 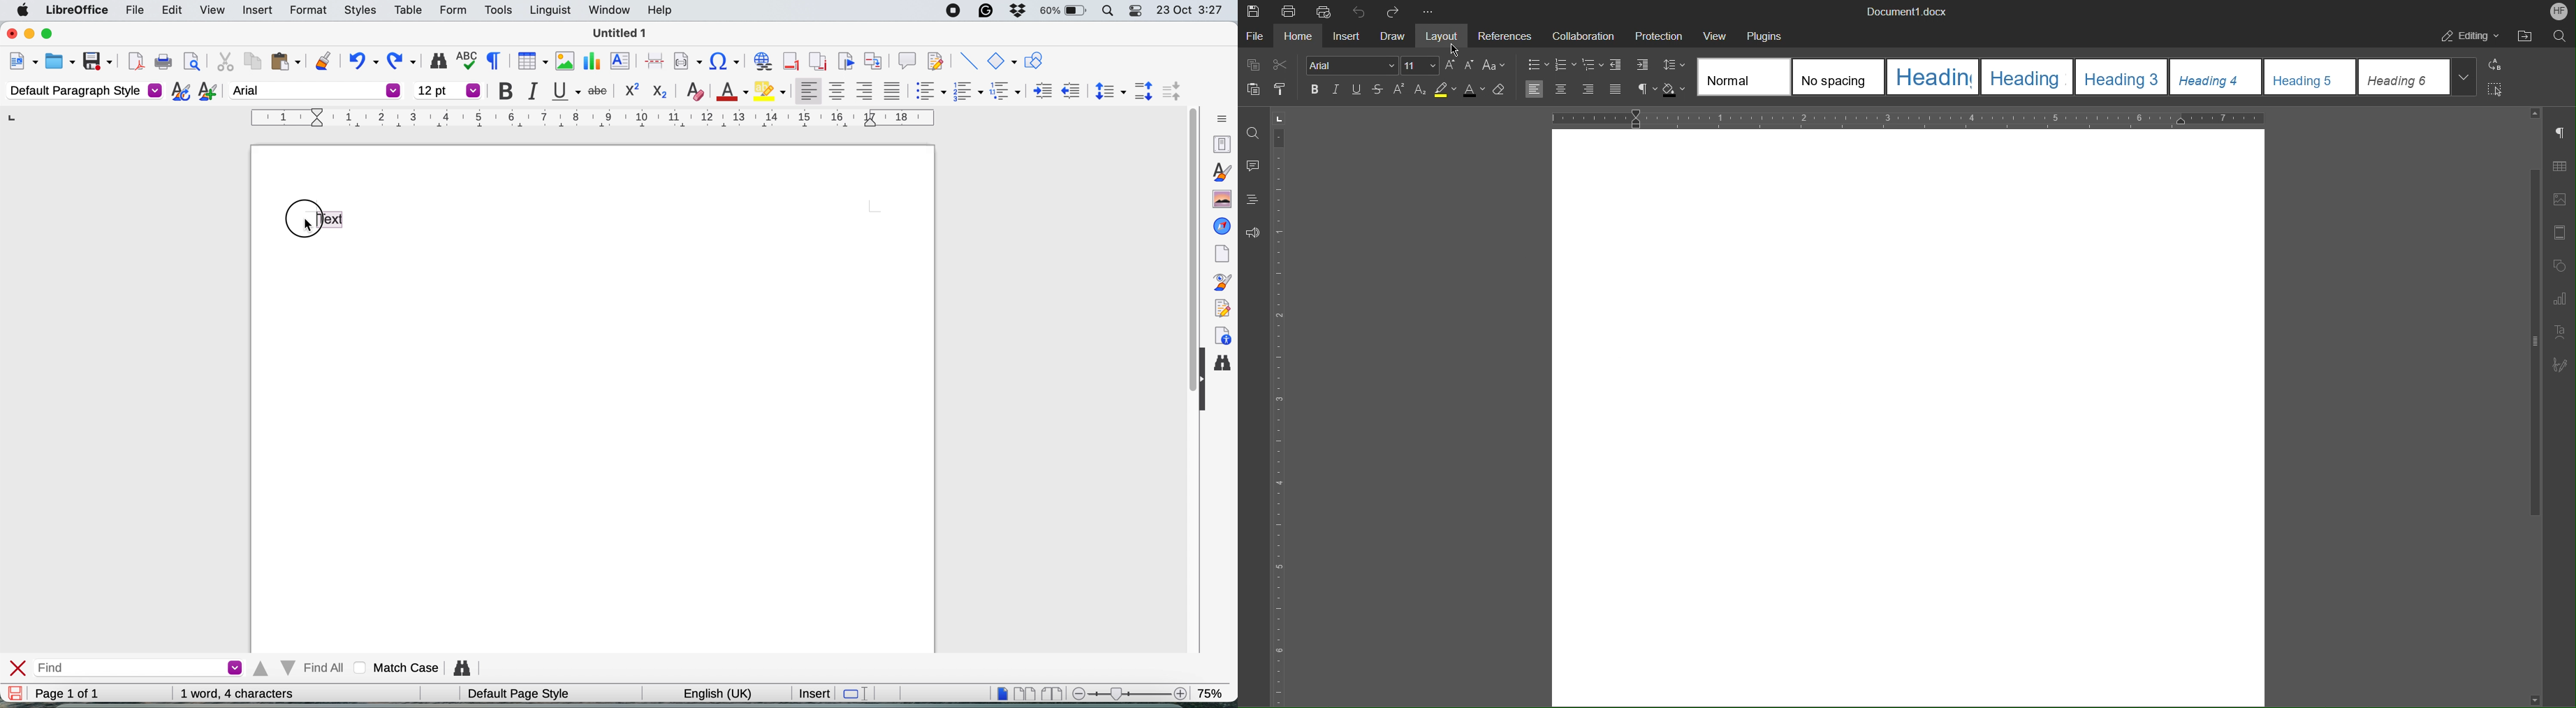 What do you see at coordinates (866, 93) in the screenshot?
I see `align right` at bounding box center [866, 93].